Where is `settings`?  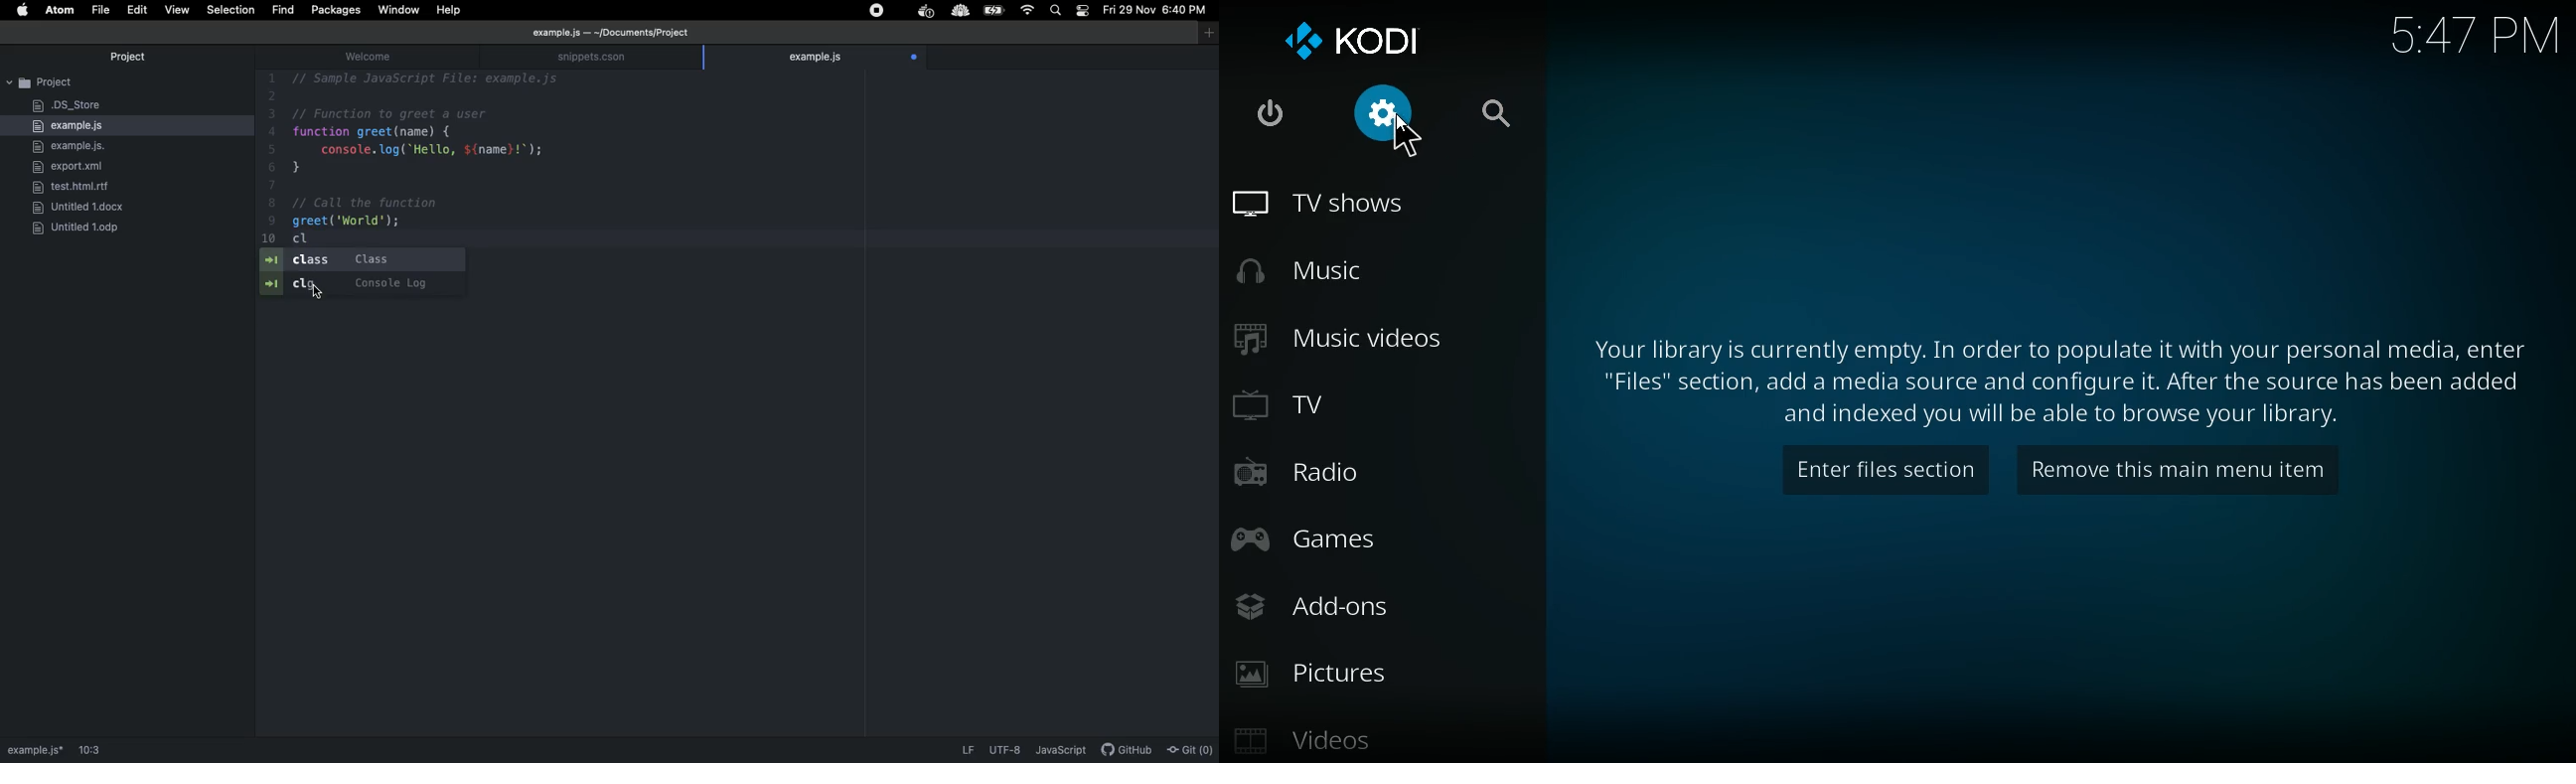 settings is located at coordinates (1390, 117).